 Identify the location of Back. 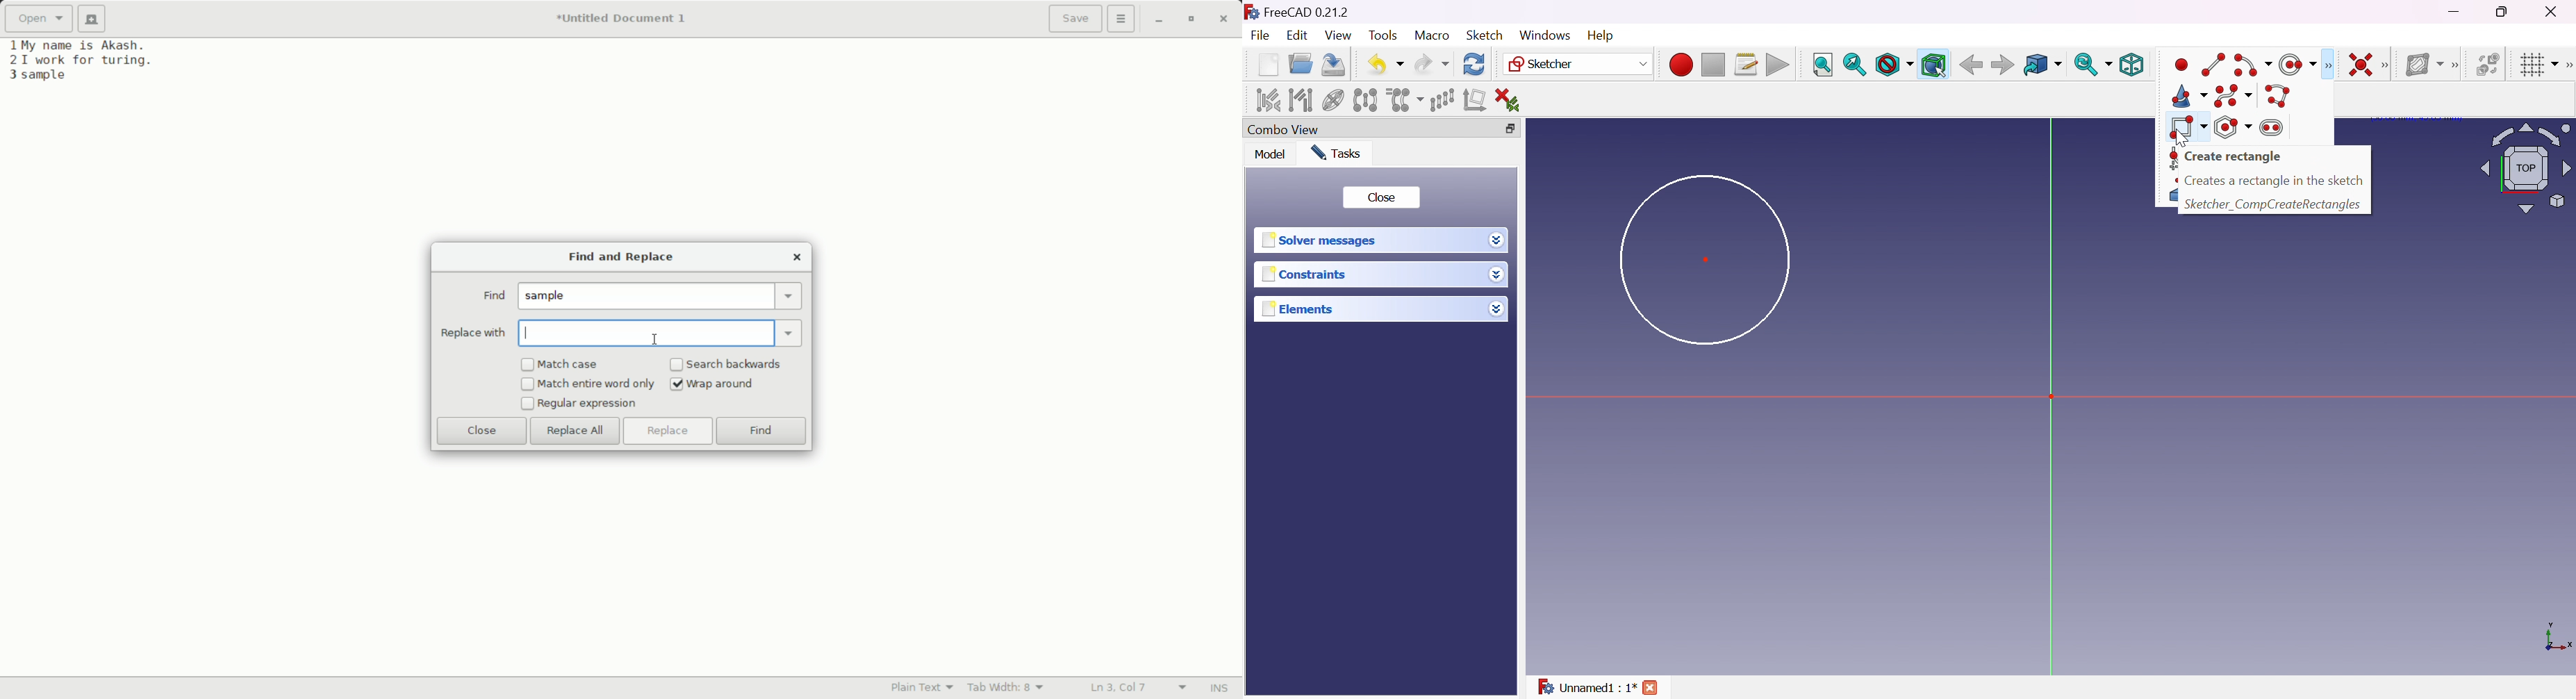
(1971, 64).